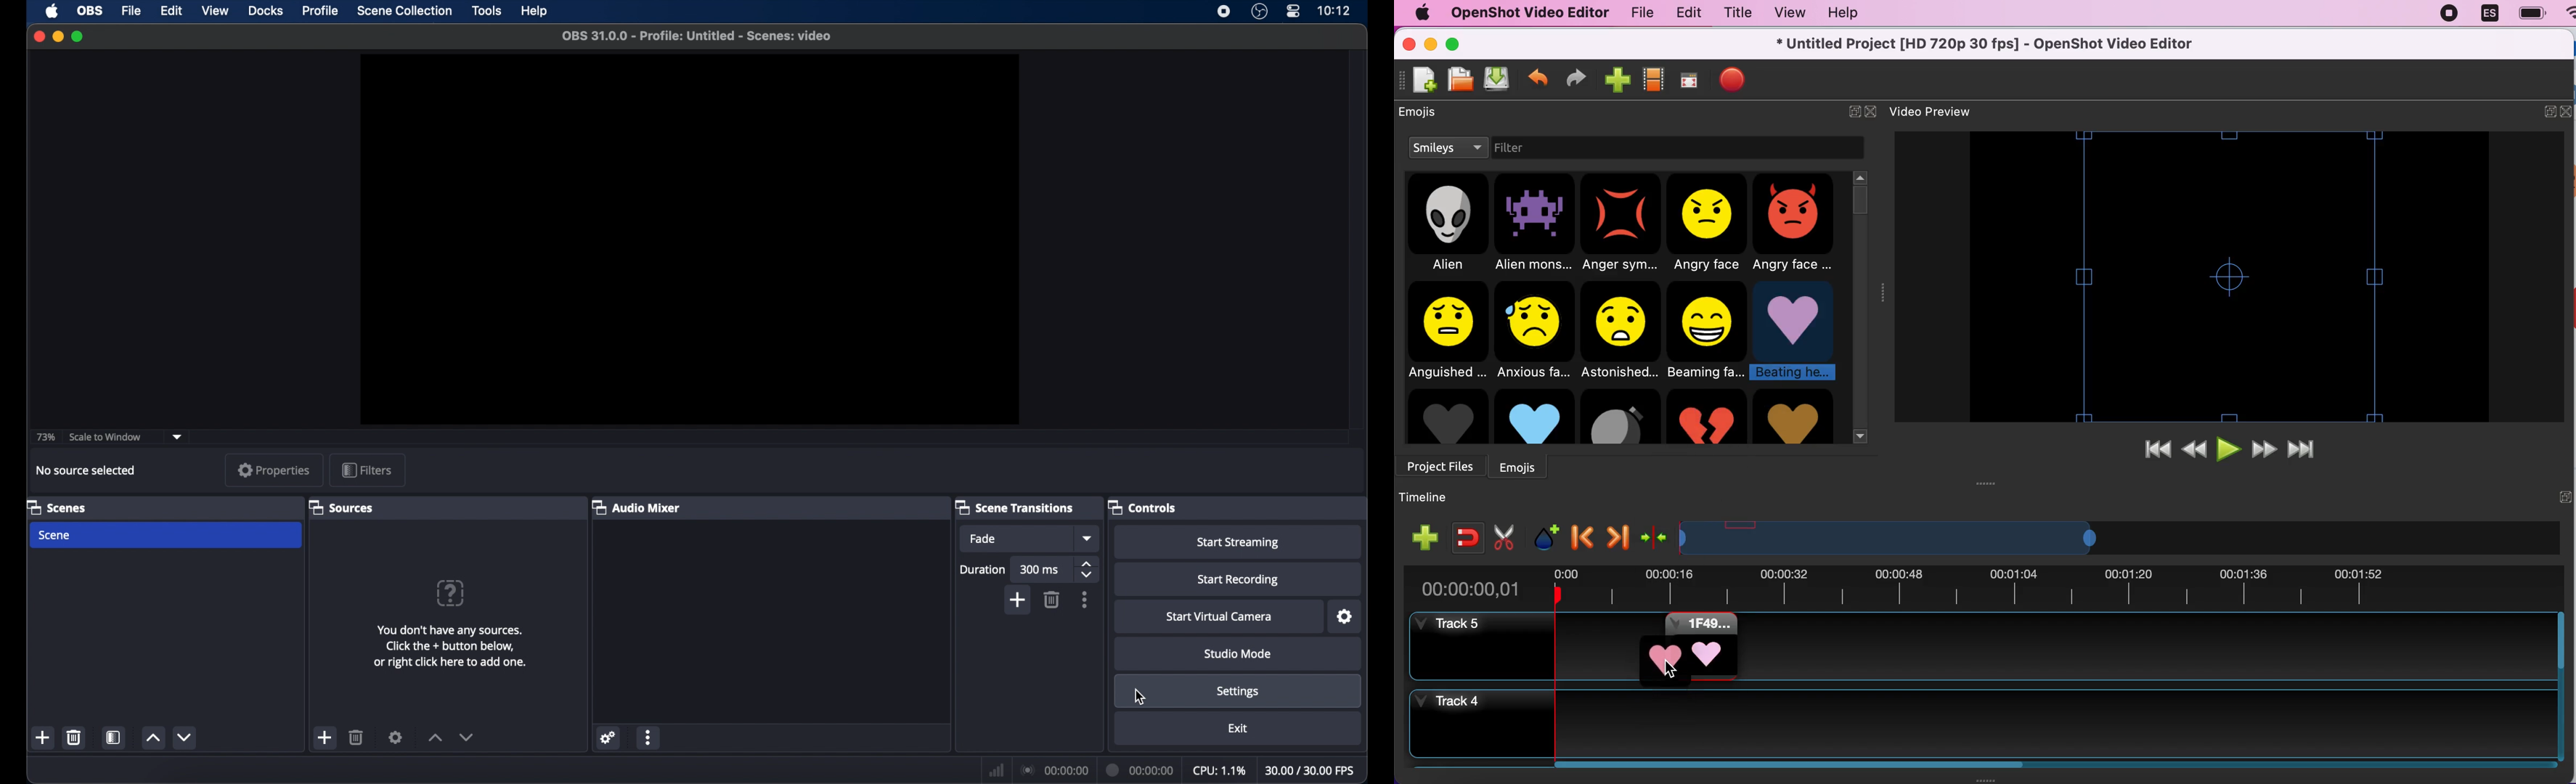  Describe the element at coordinates (2529, 13) in the screenshot. I see `battery` at that location.